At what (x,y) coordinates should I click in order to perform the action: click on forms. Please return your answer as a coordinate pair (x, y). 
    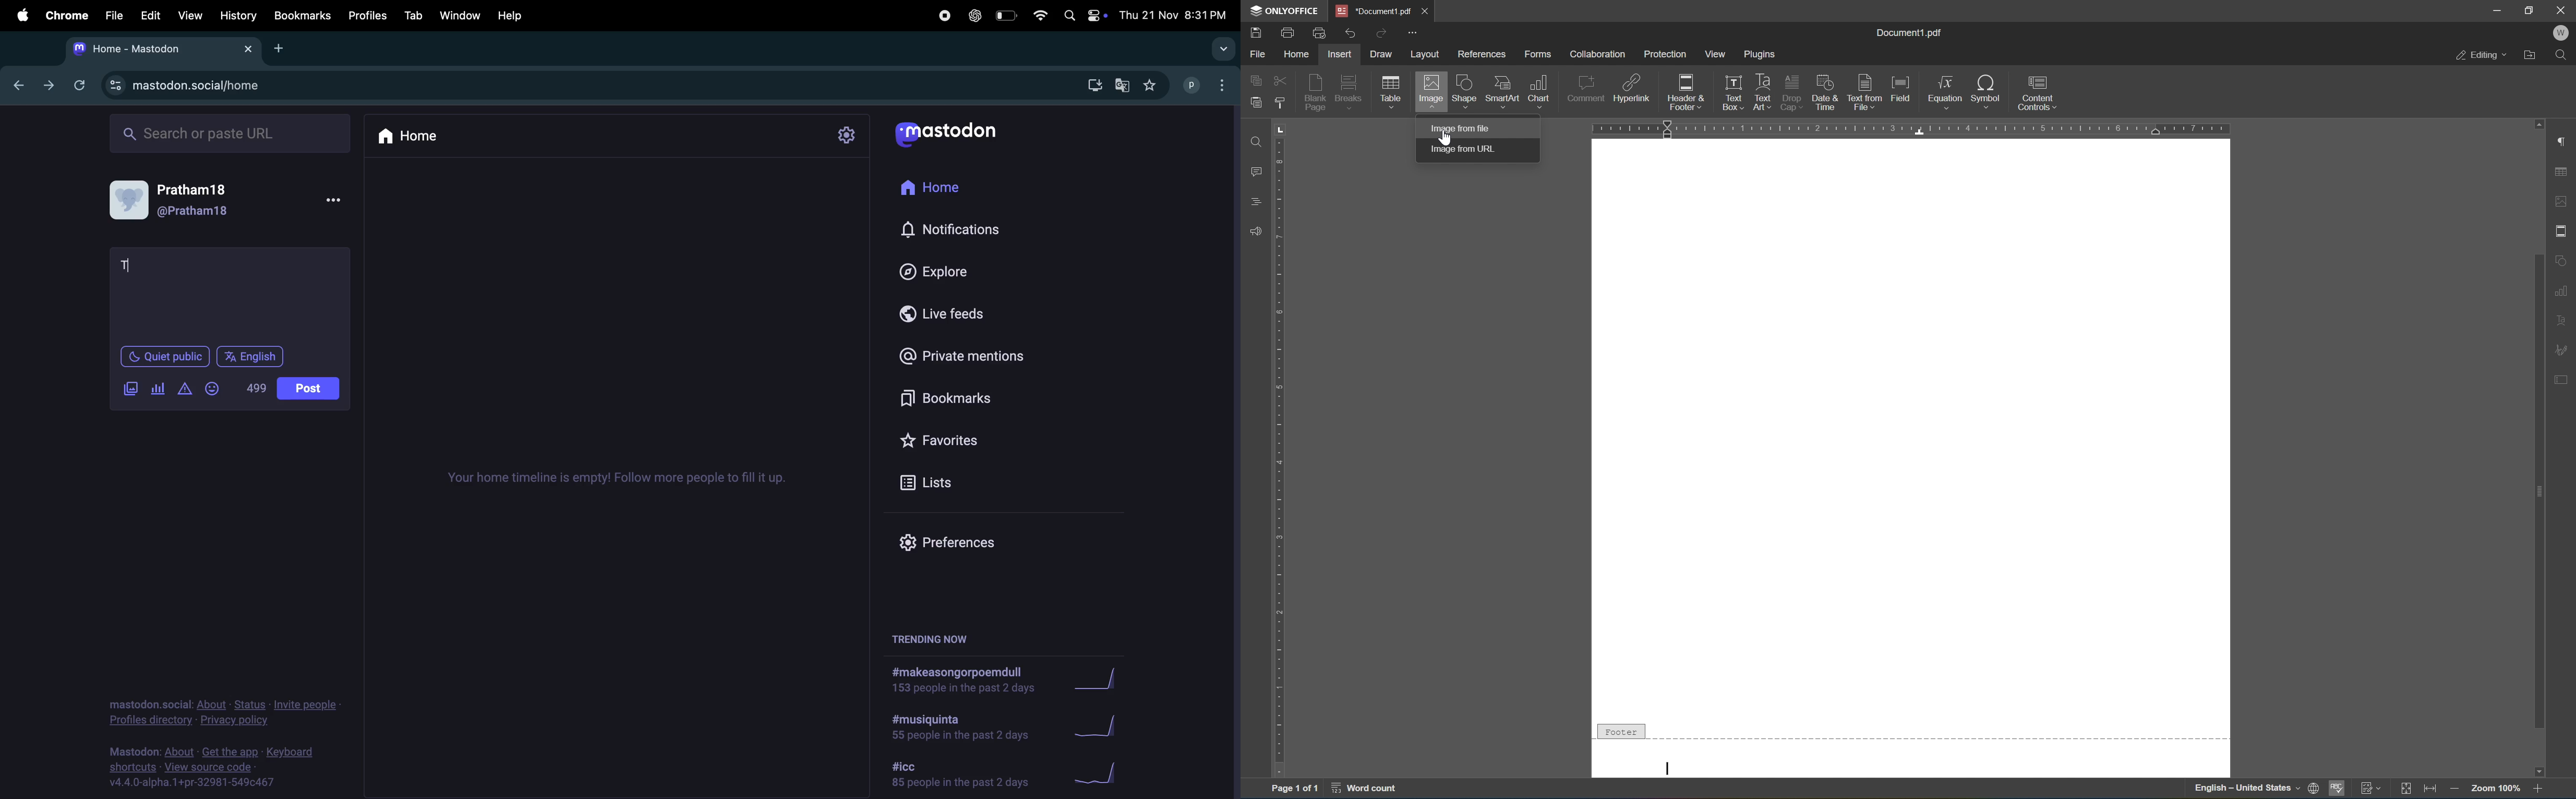
    Looking at the image, I should click on (1538, 53).